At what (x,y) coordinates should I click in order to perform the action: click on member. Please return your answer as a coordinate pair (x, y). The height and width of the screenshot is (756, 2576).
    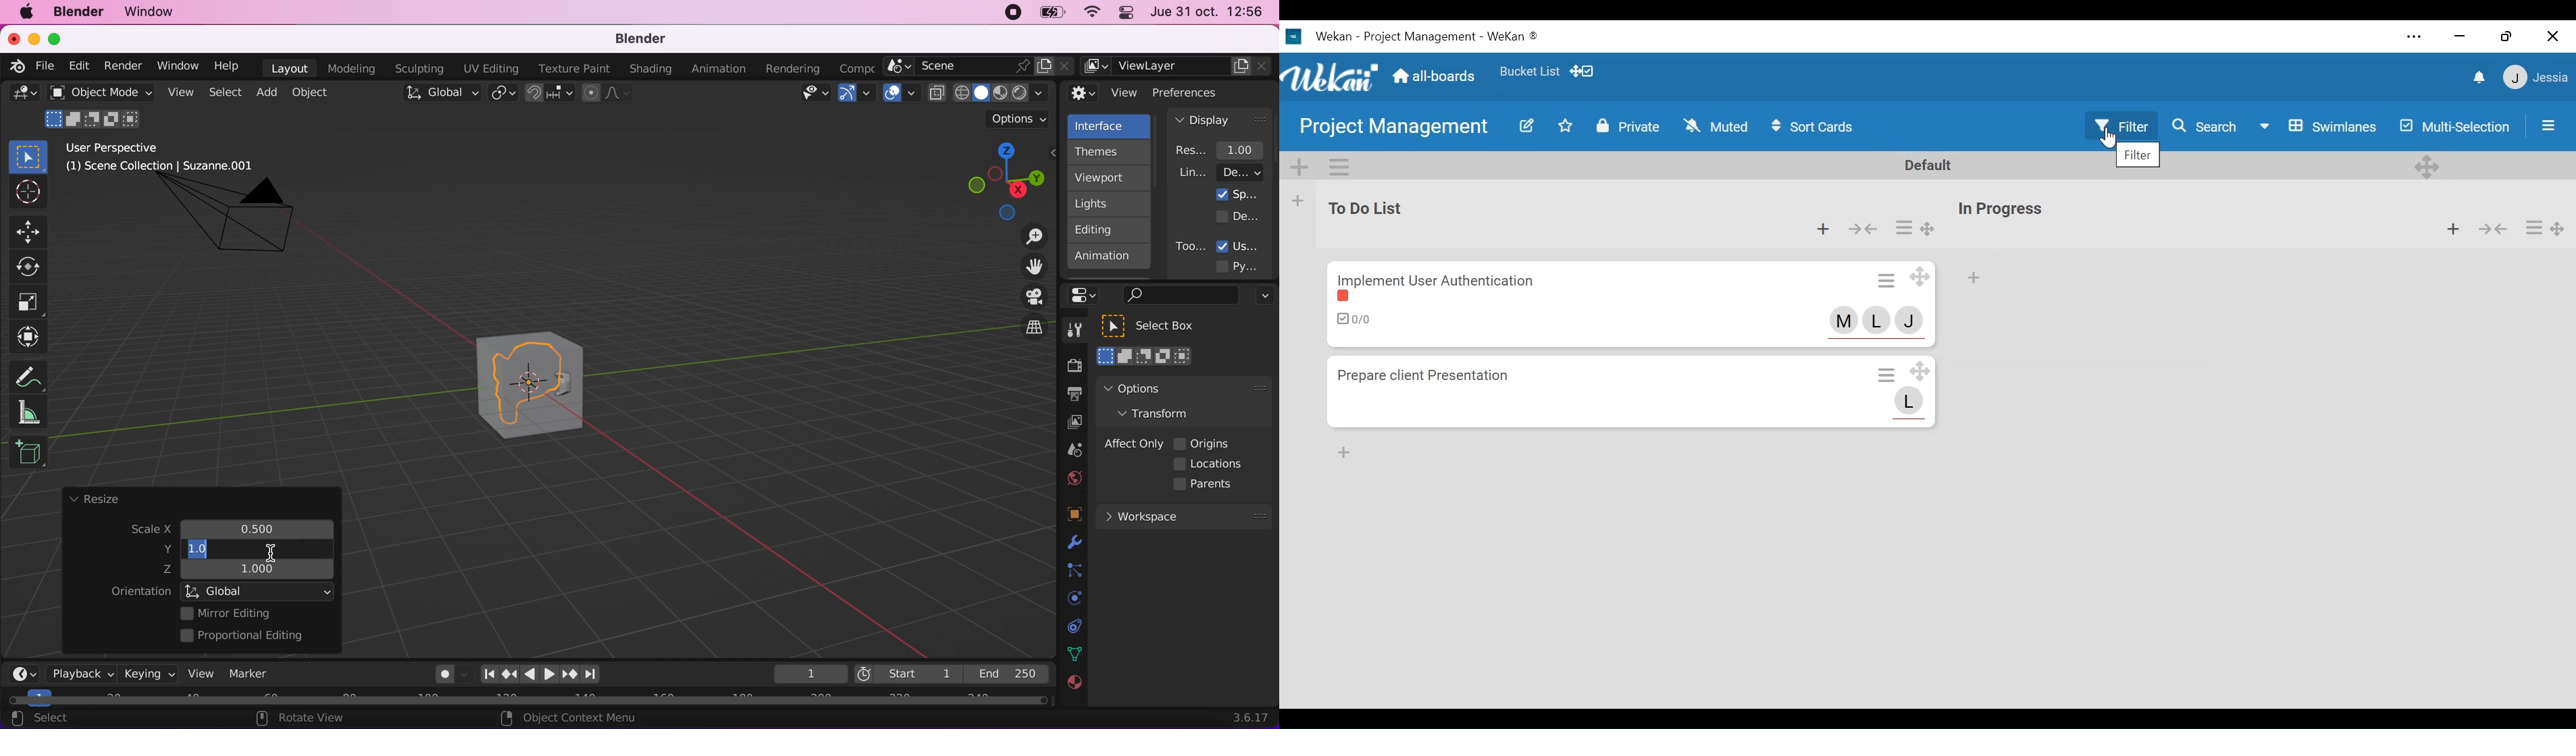
    Looking at the image, I should click on (1879, 319).